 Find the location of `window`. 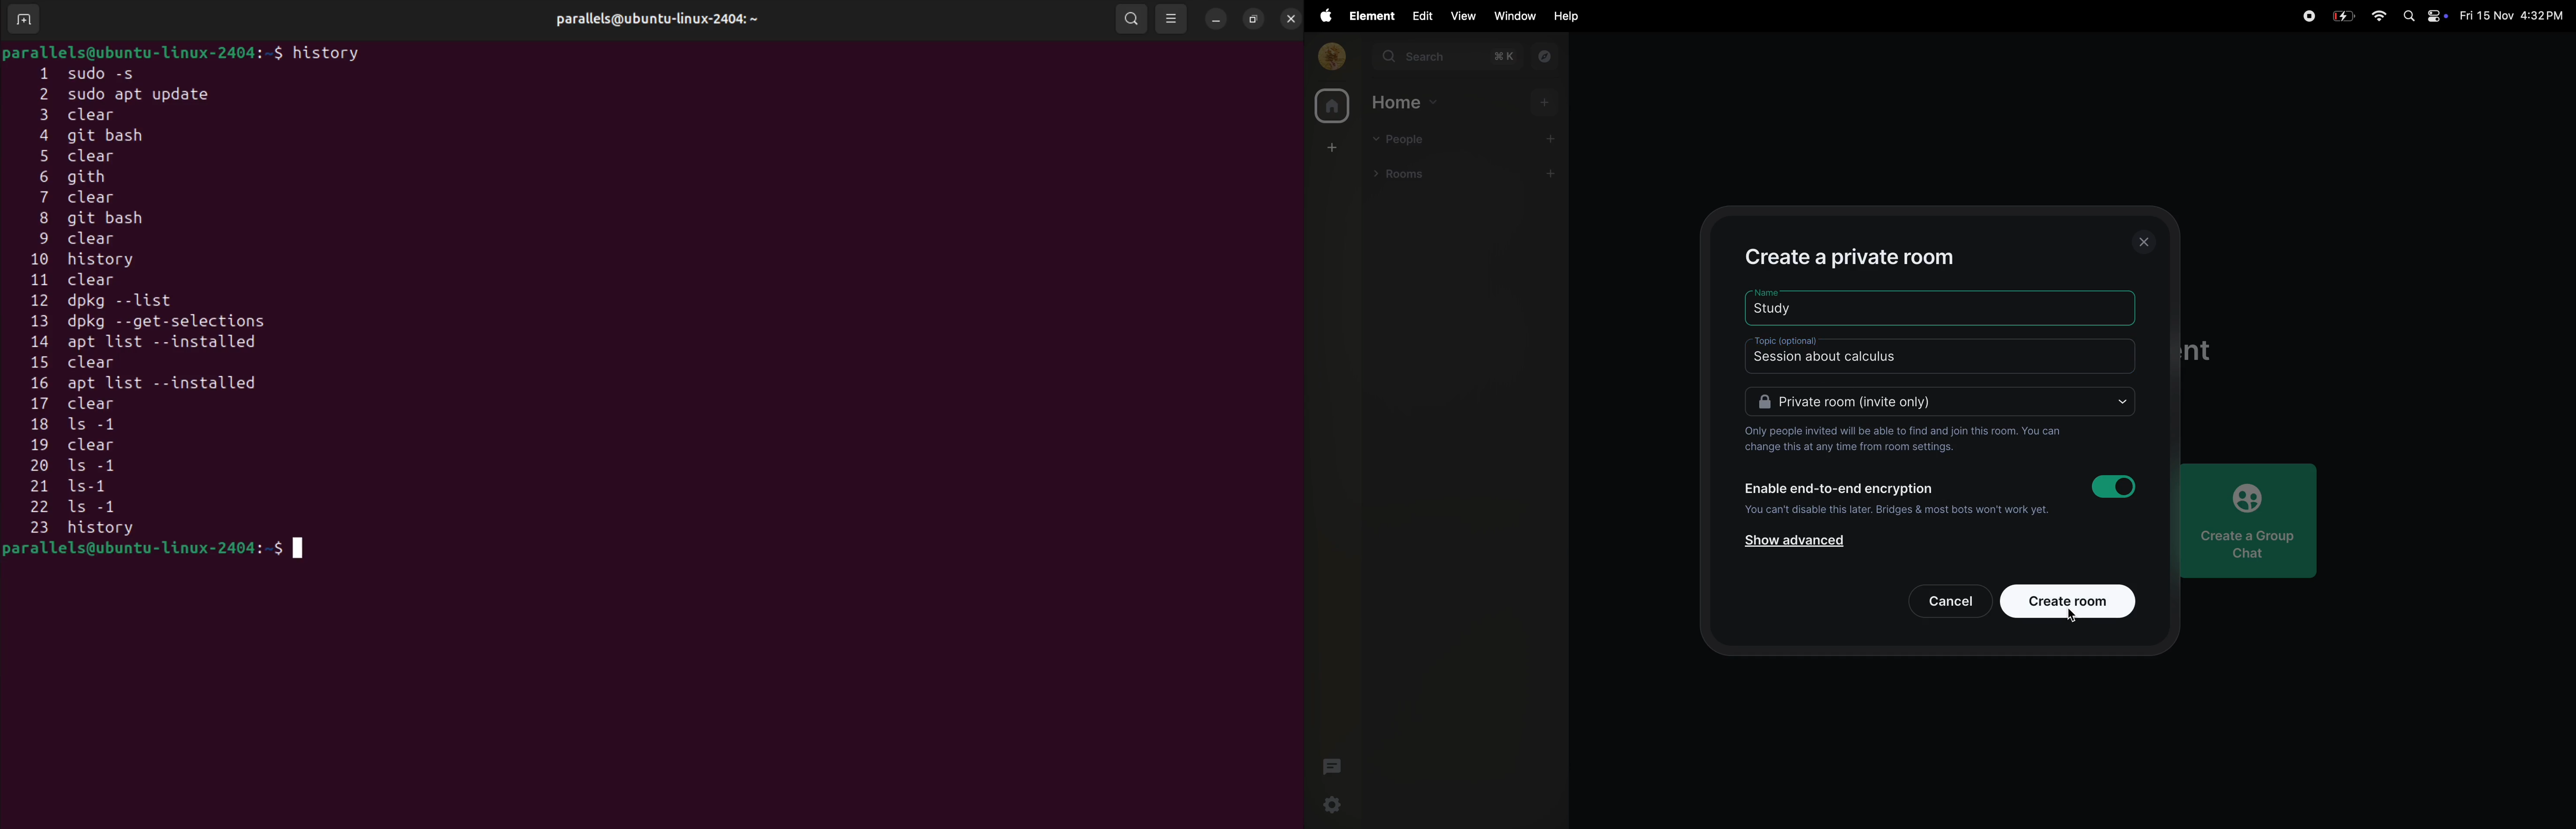

window is located at coordinates (1512, 16).